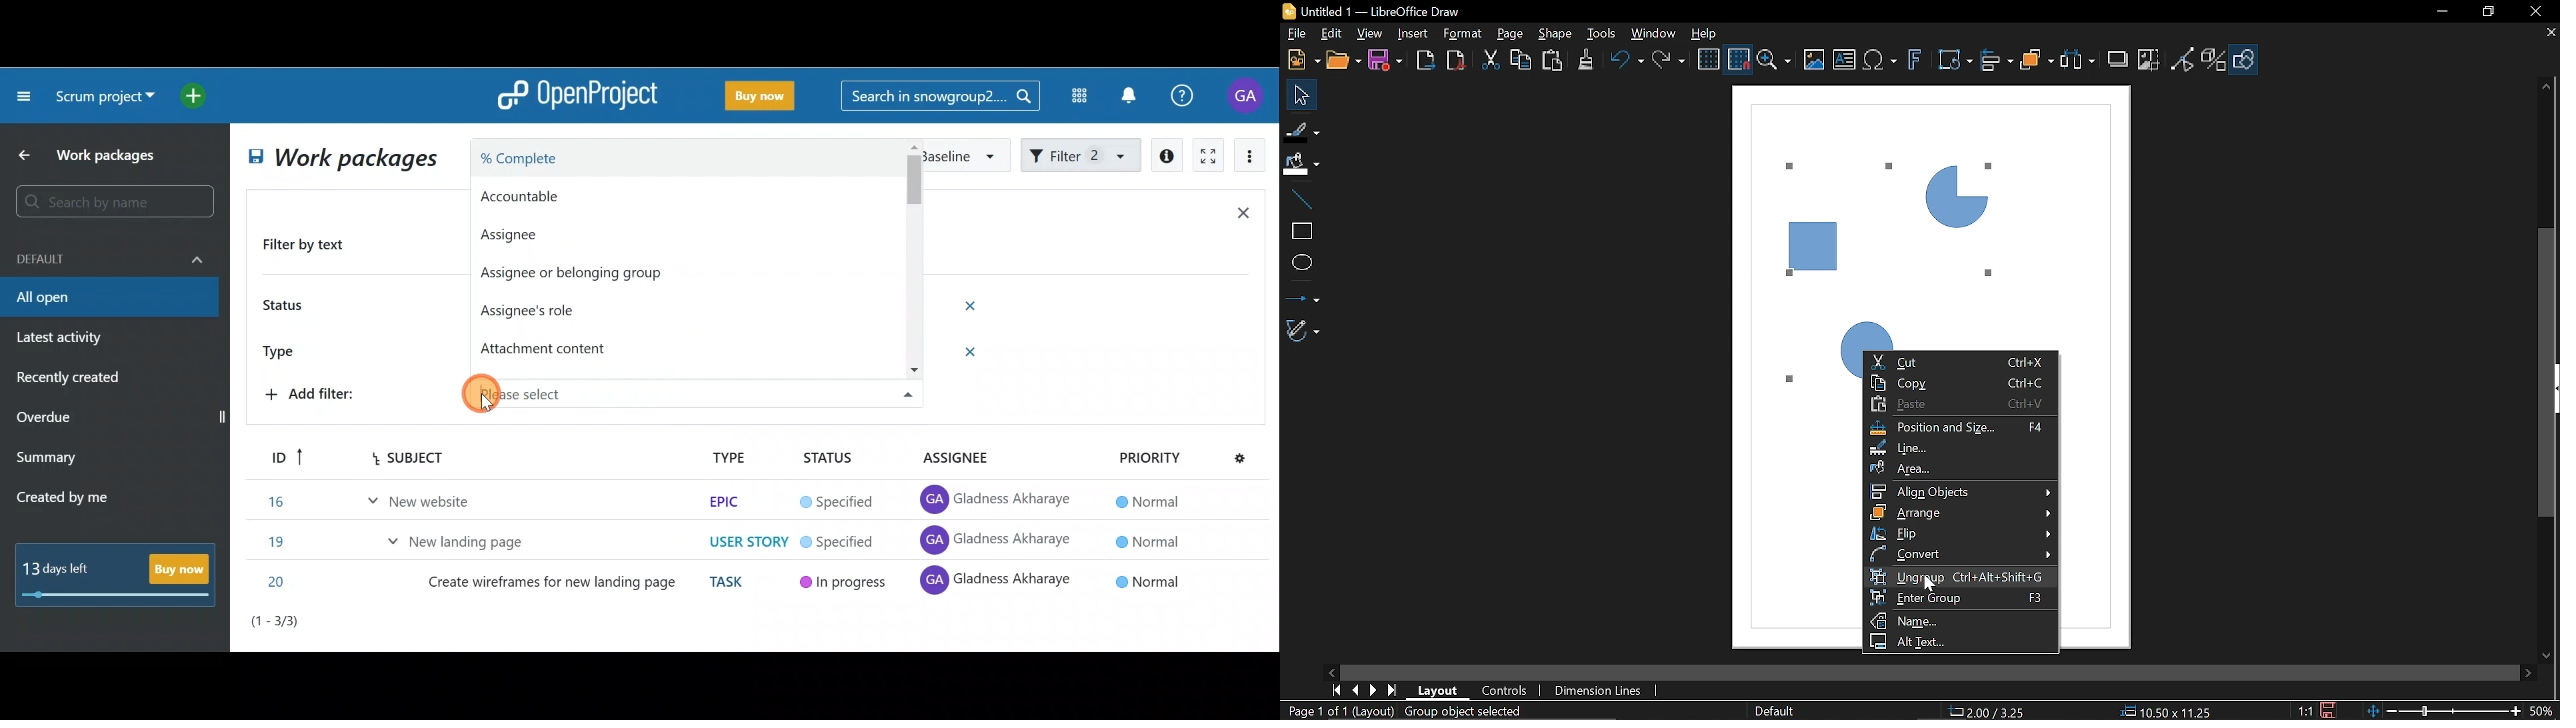 This screenshot has height=728, width=2576. What do you see at coordinates (2446, 710) in the screenshot?
I see `Change zoom` at bounding box center [2446, 710].